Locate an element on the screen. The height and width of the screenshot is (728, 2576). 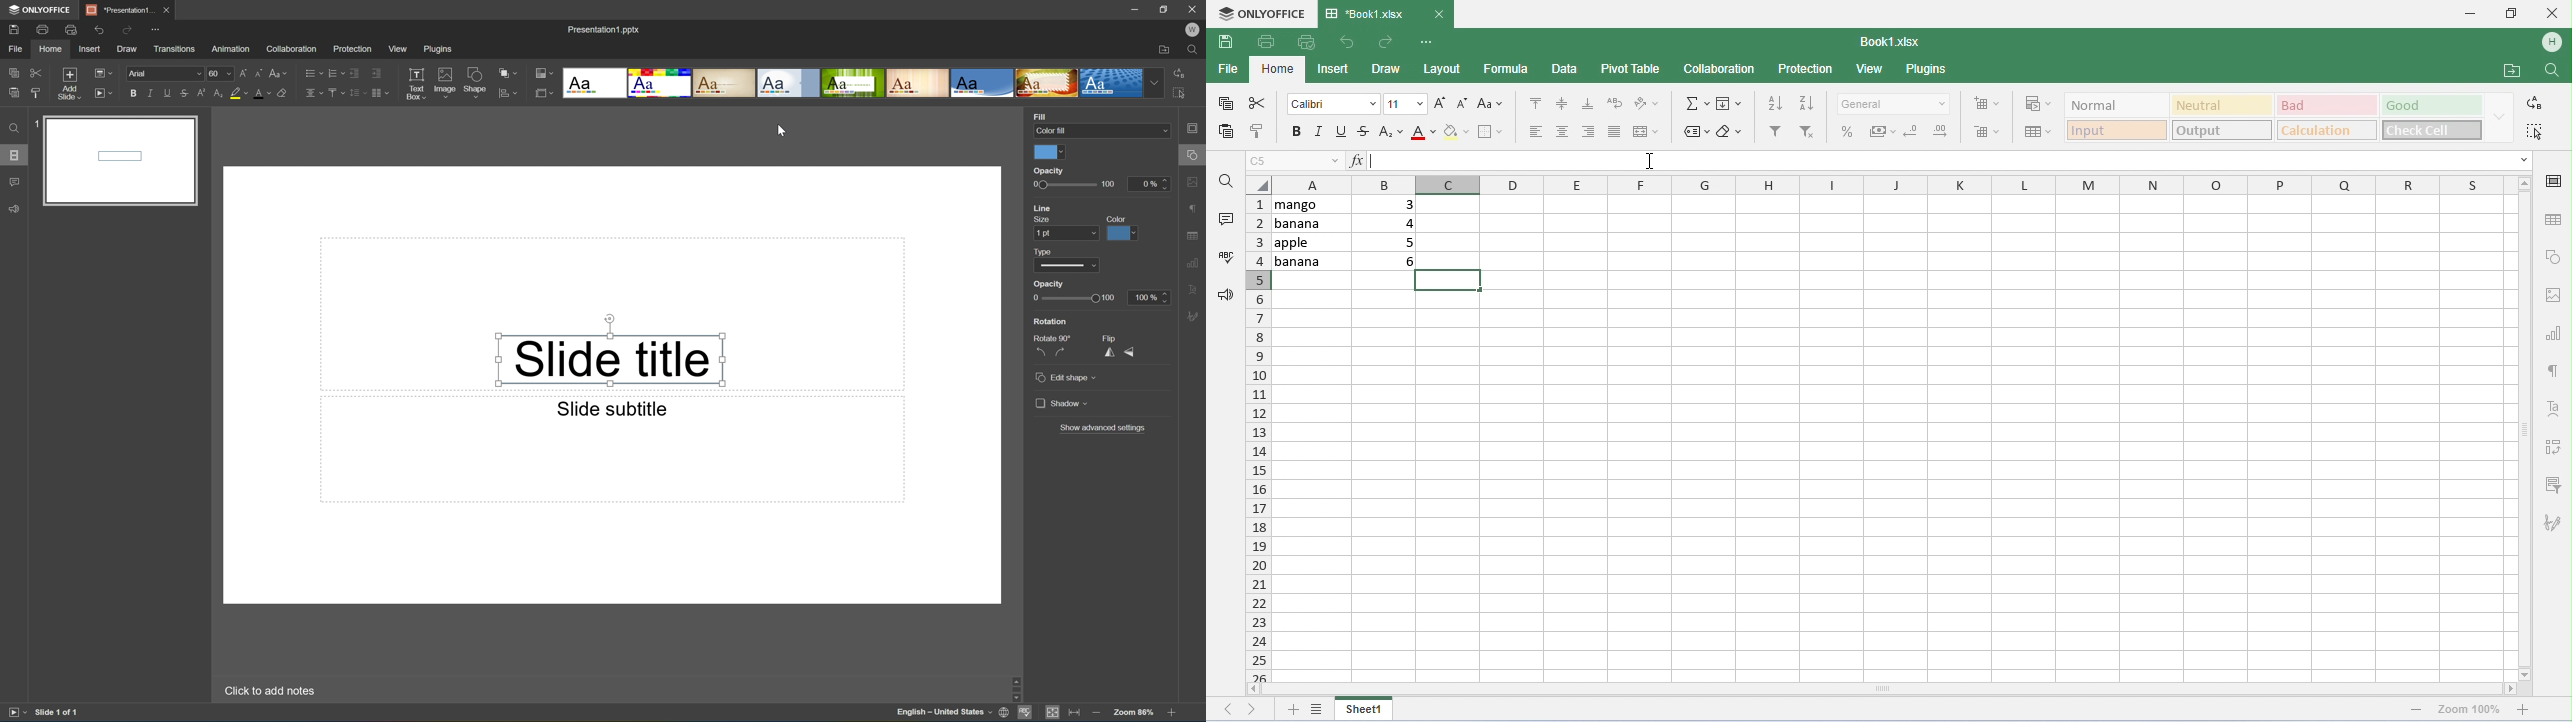
Underline is located at coordinates (167, 92).